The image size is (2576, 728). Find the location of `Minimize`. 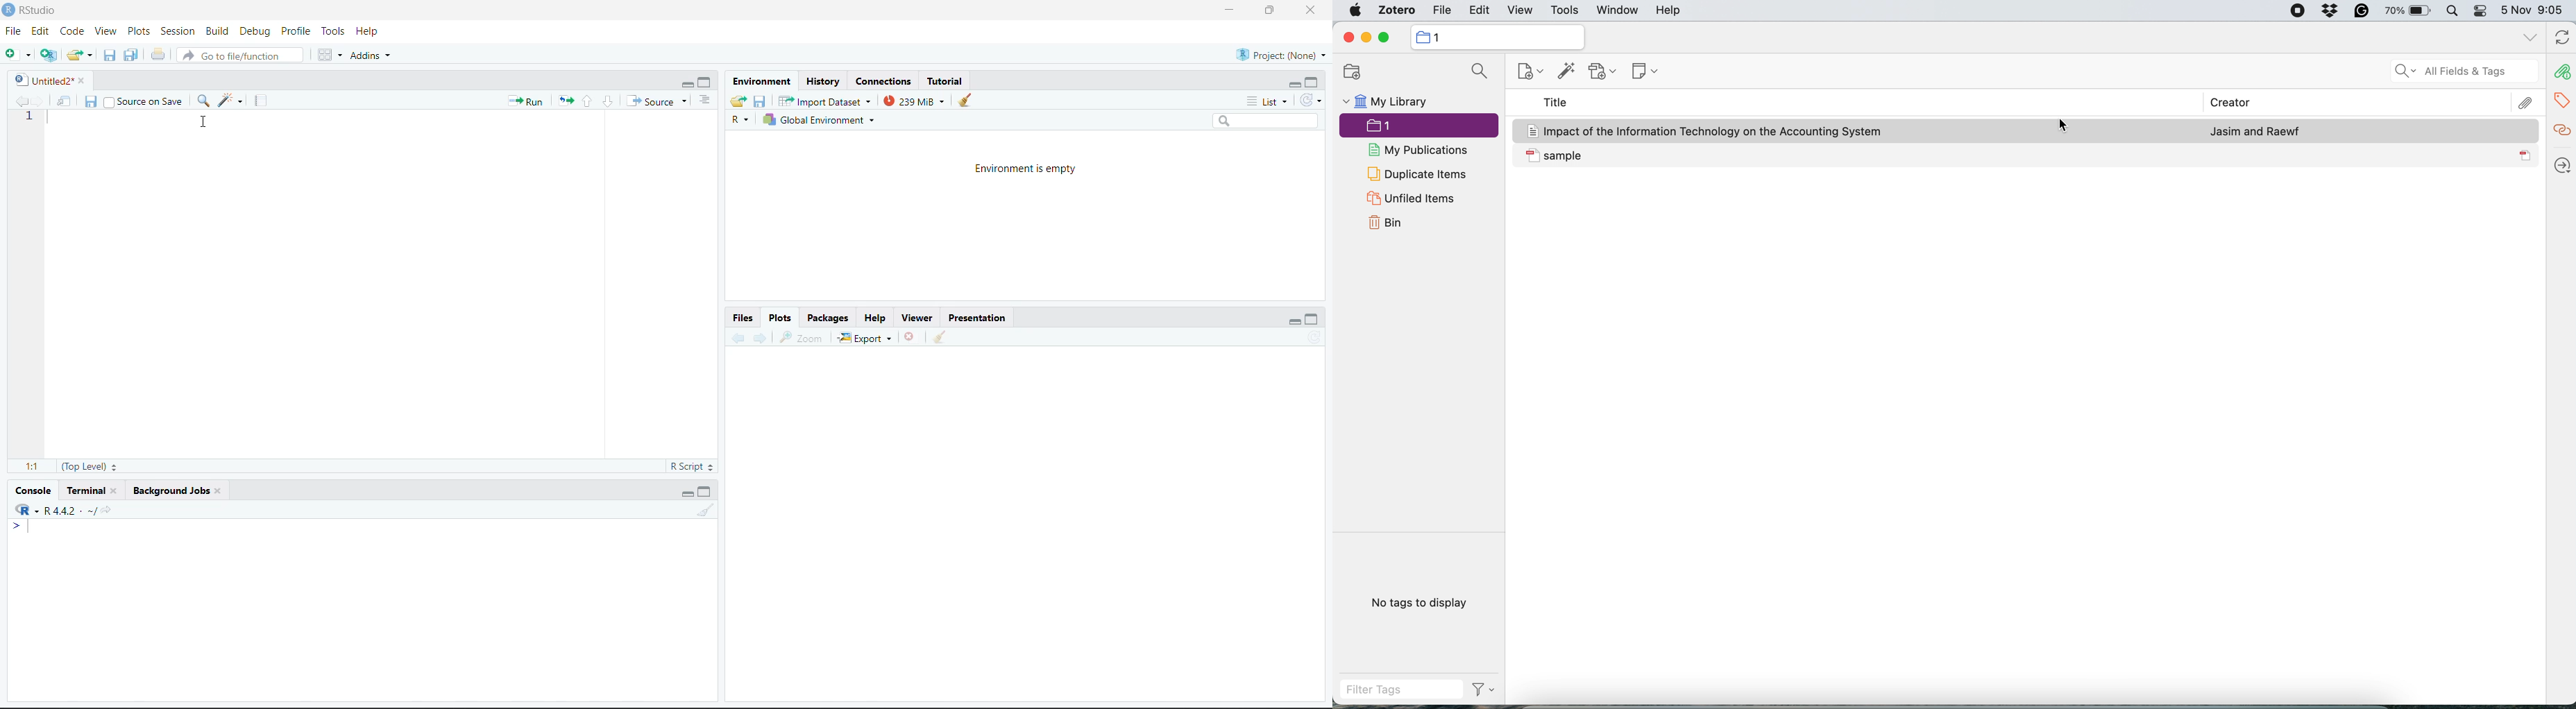

Minimize is located at coordinates (686, 83).